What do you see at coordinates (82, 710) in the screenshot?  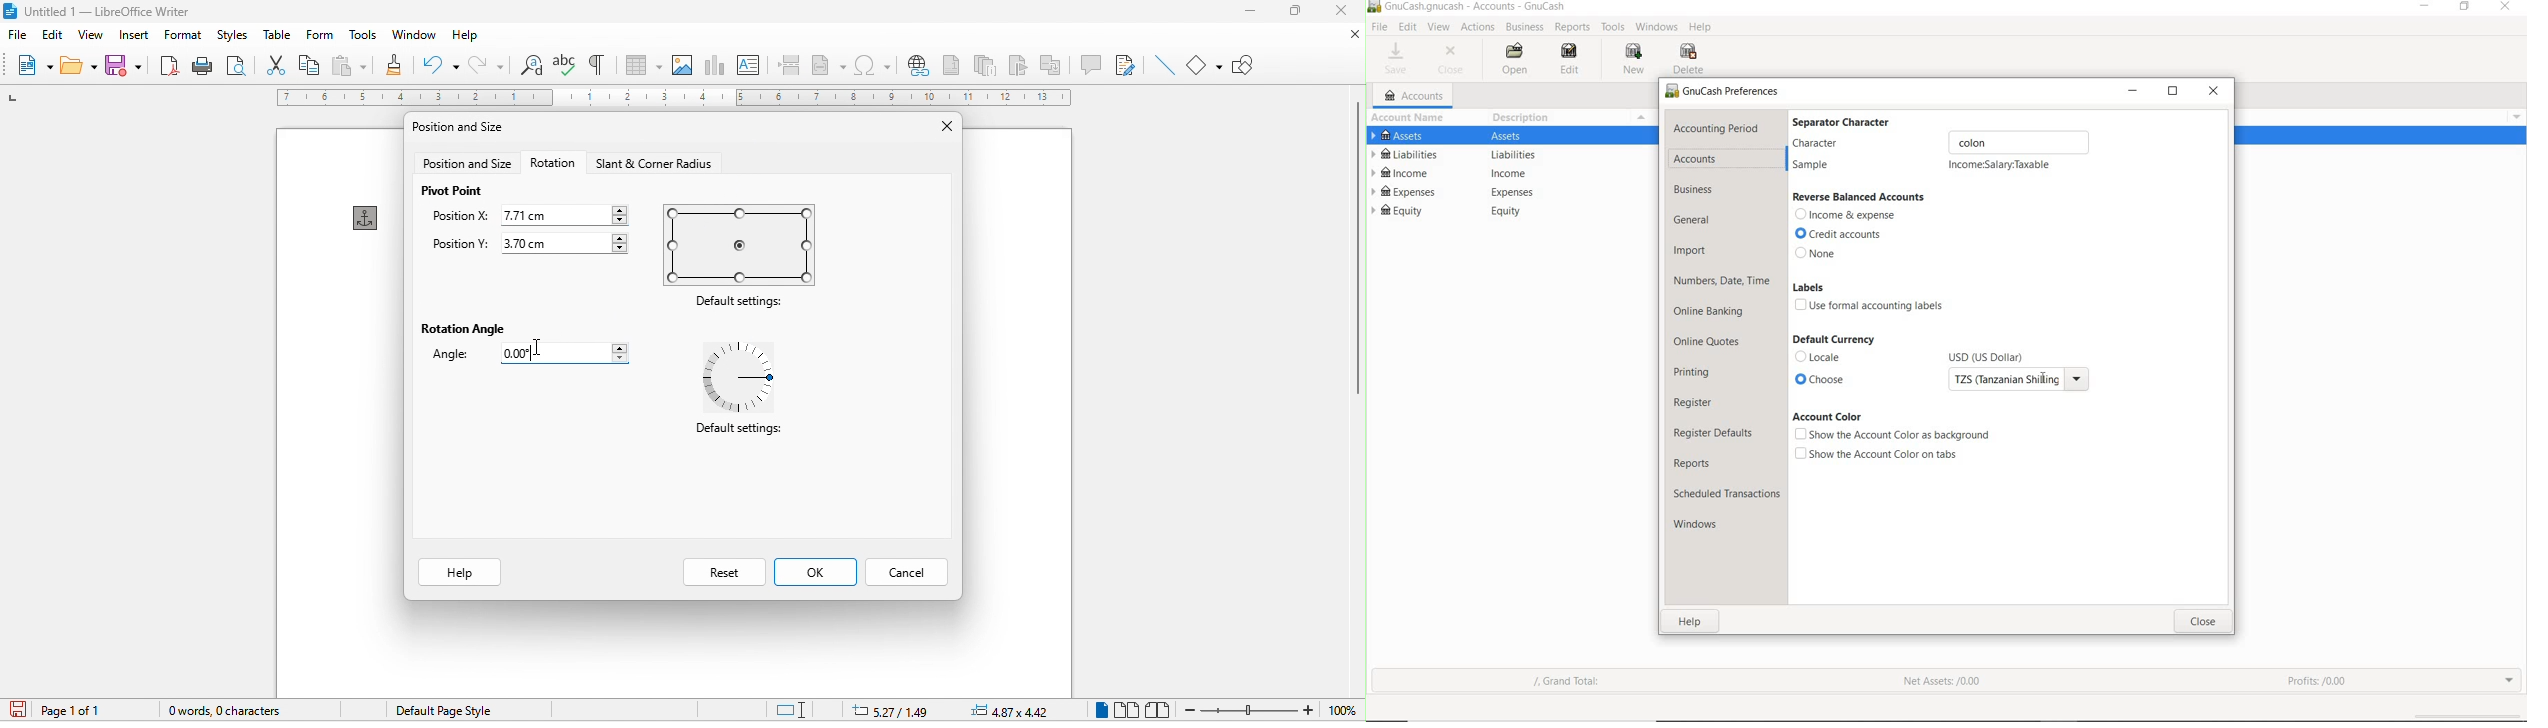 I see `page 1 of 1` at bounding box center [82, 710].